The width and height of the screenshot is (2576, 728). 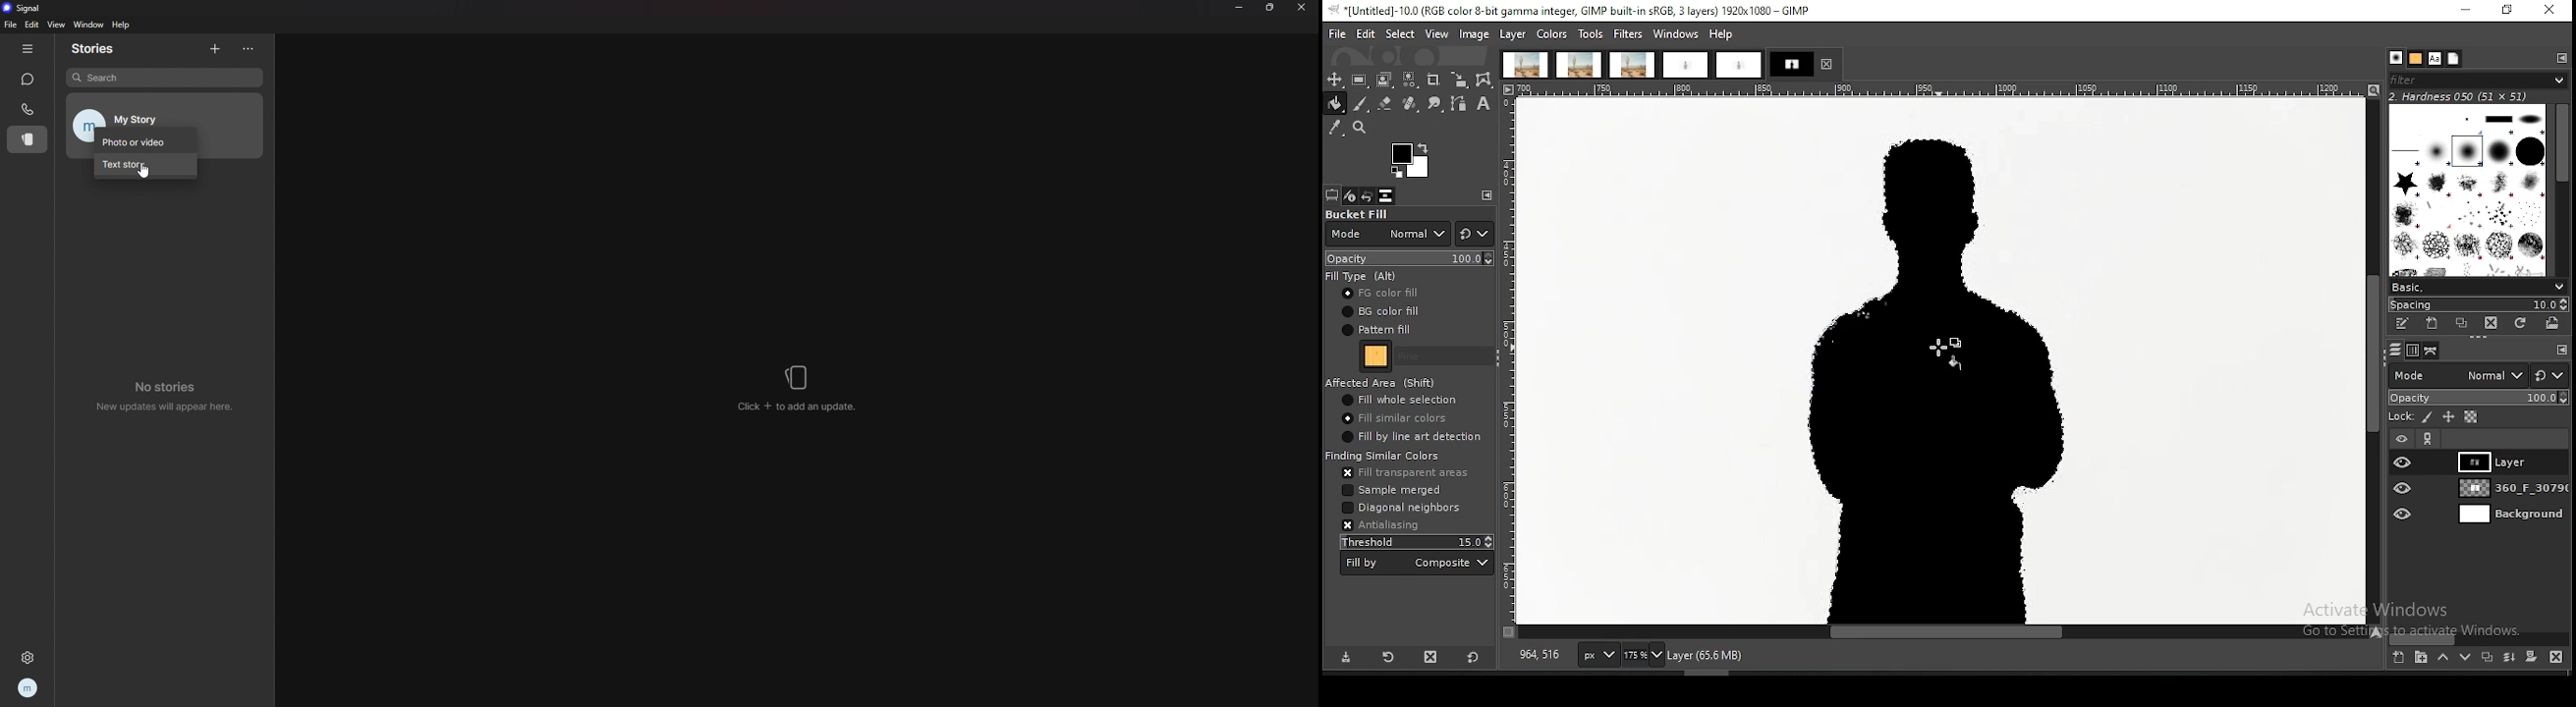 What do you see at coordinates (2492, 324) in the screenshot?
I see `delete brush` at bounding box center [2492, 324].